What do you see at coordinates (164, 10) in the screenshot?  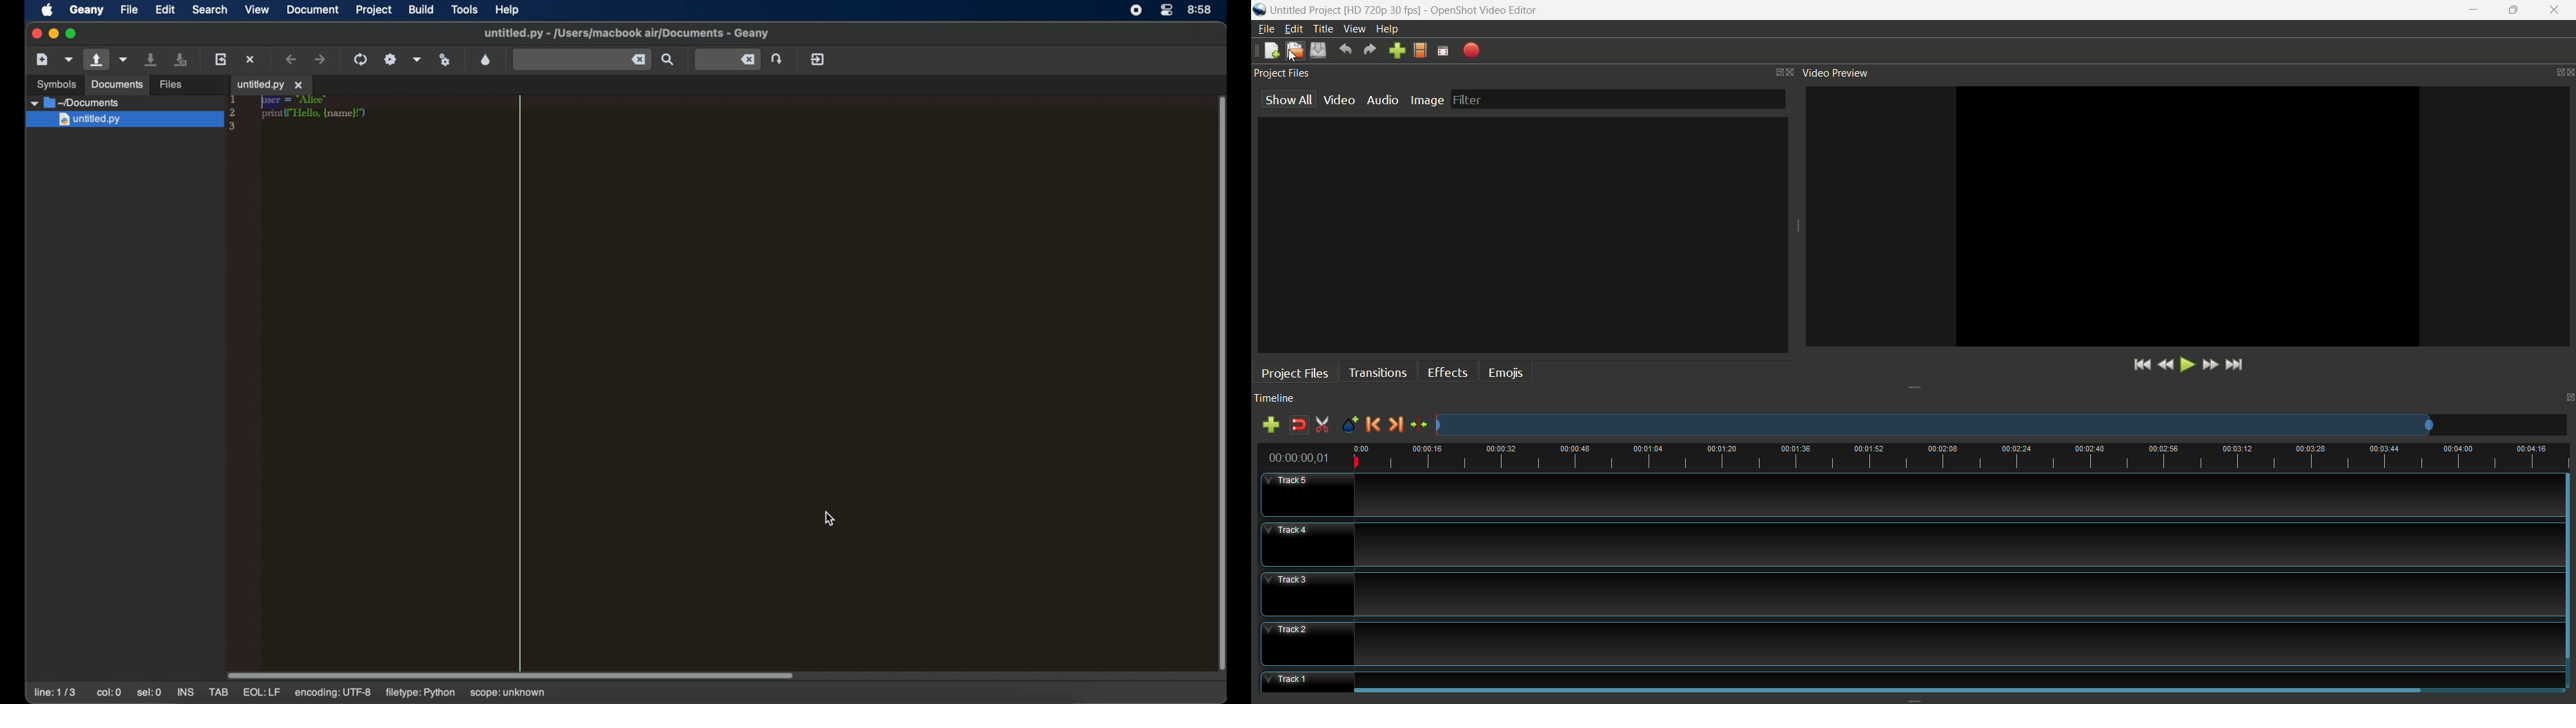 I see `edit` at bounding box center [164, 10].